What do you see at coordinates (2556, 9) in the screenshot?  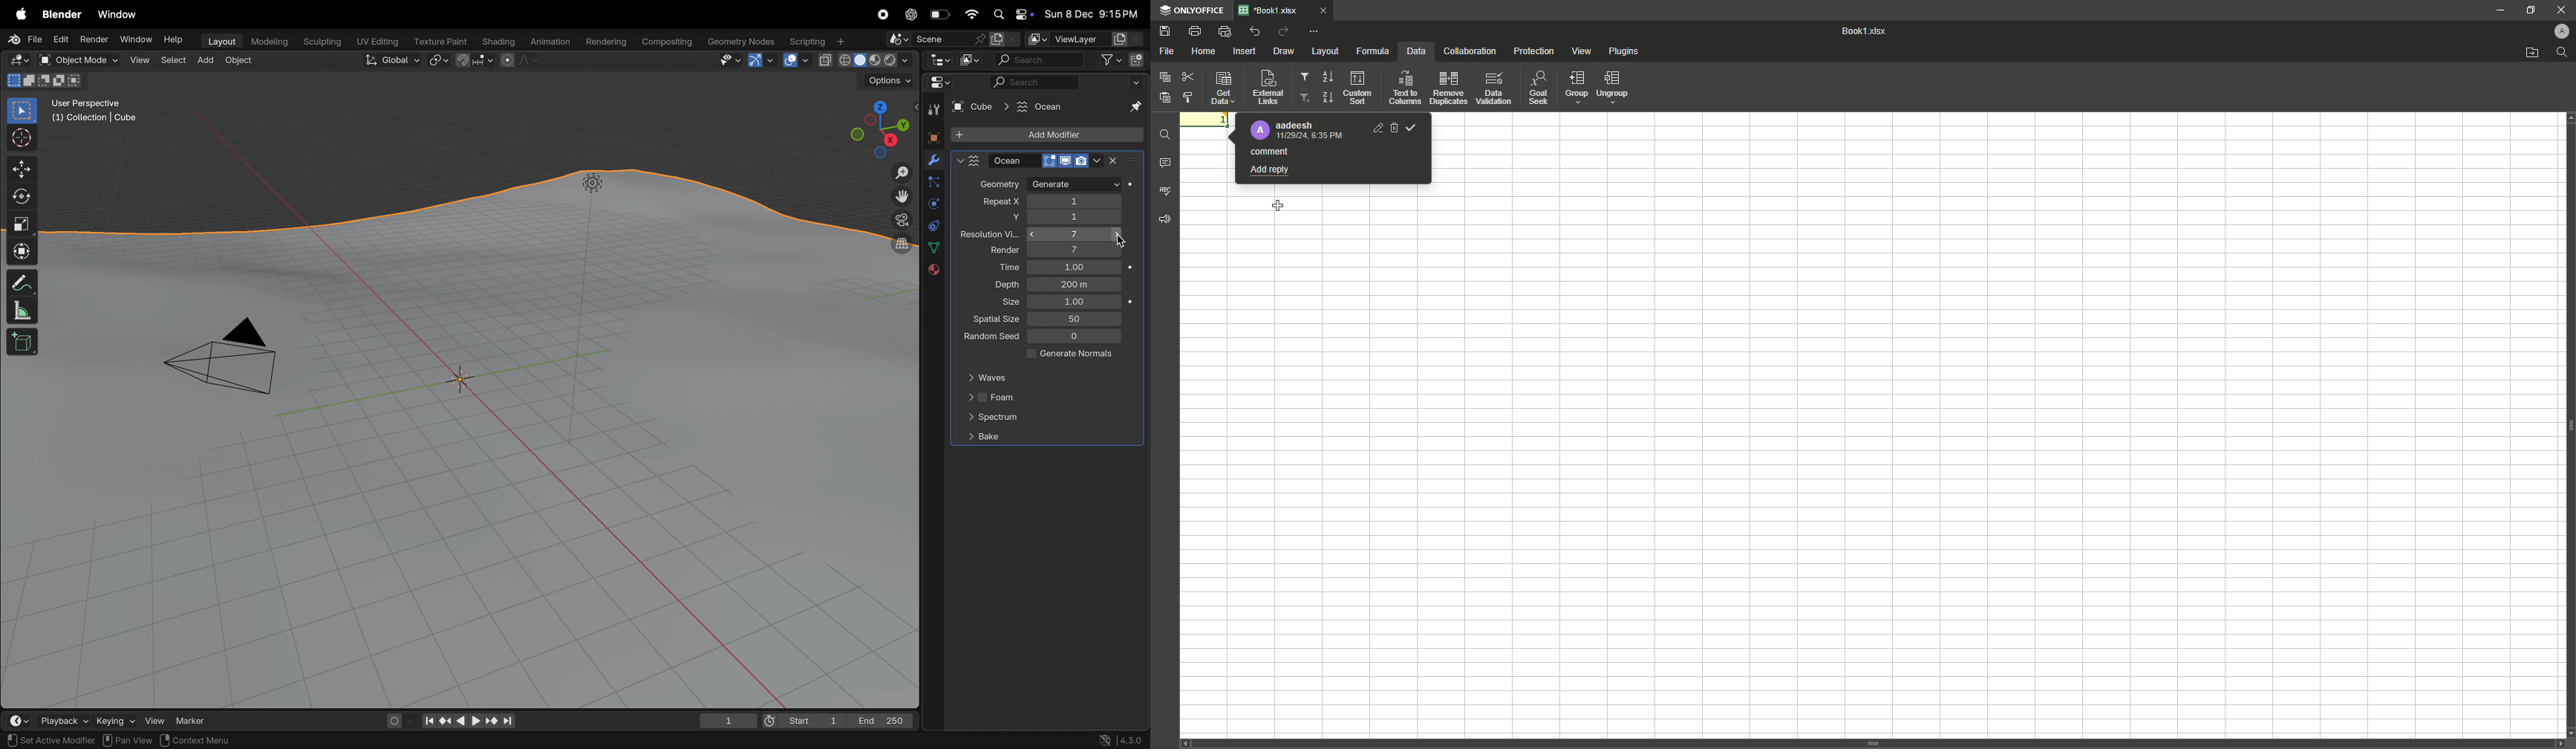 I see `Close` at bounding box center [2556, 9].